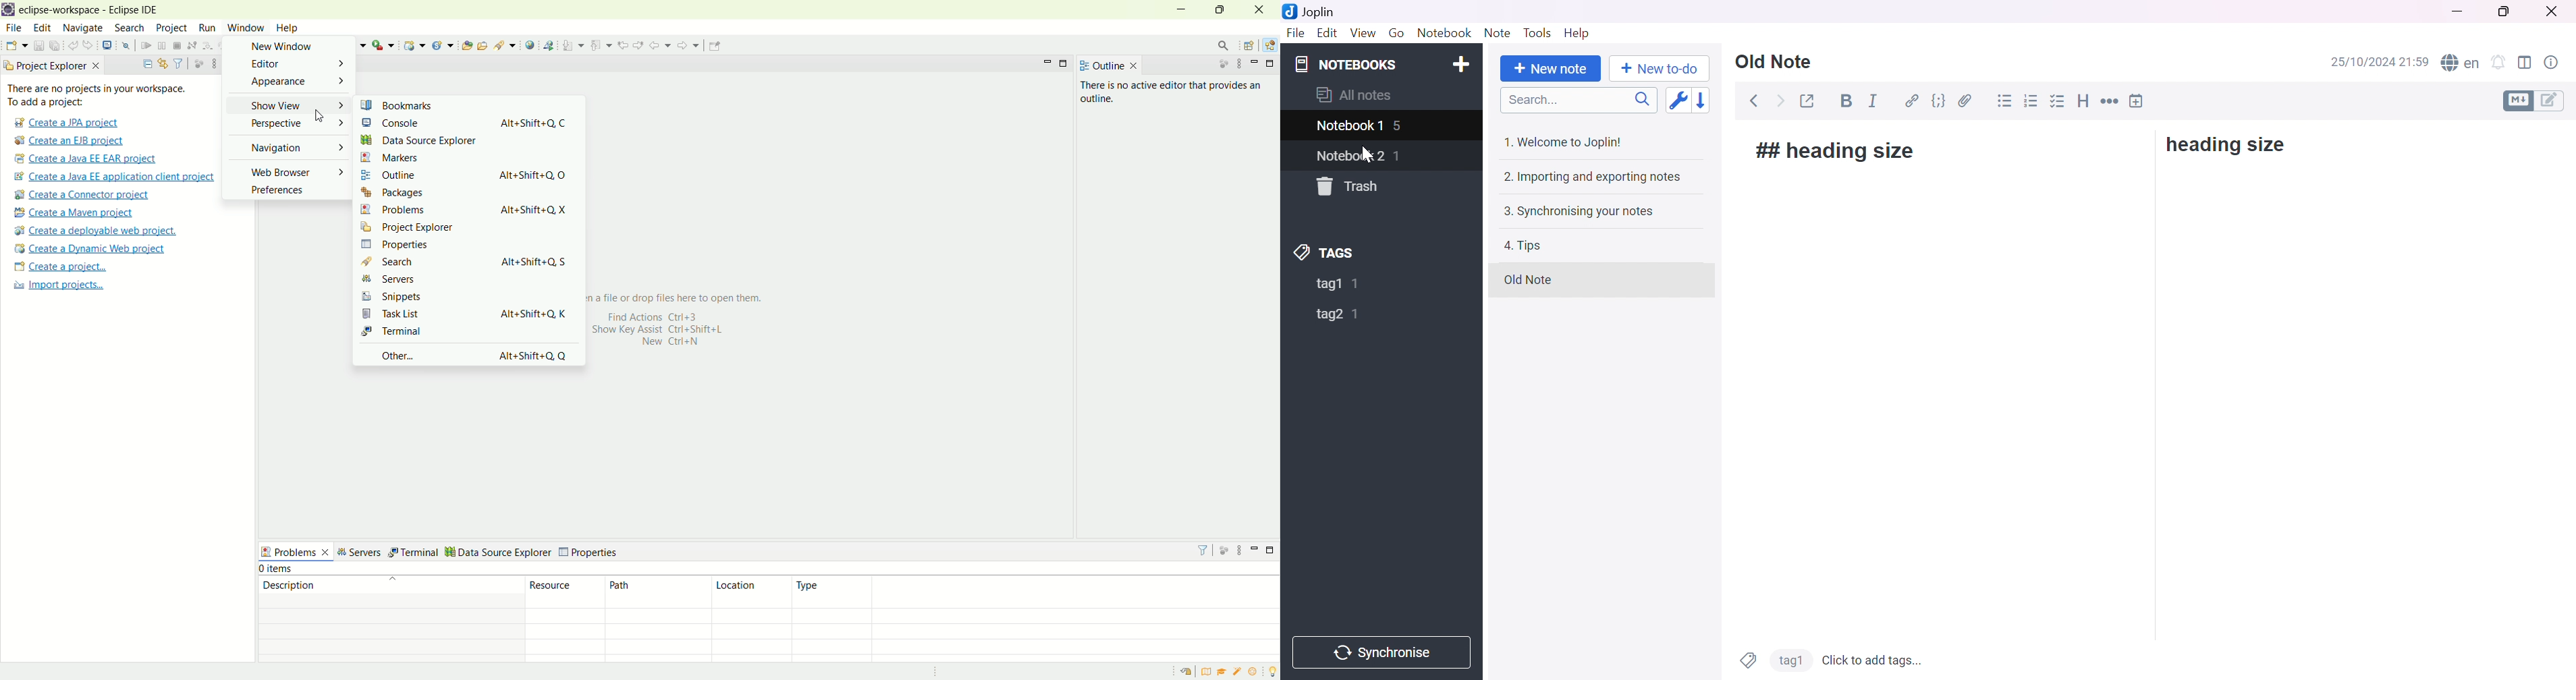 This screenshot has height=700, width=2576. I want to click on Close, so click(2550, 10).